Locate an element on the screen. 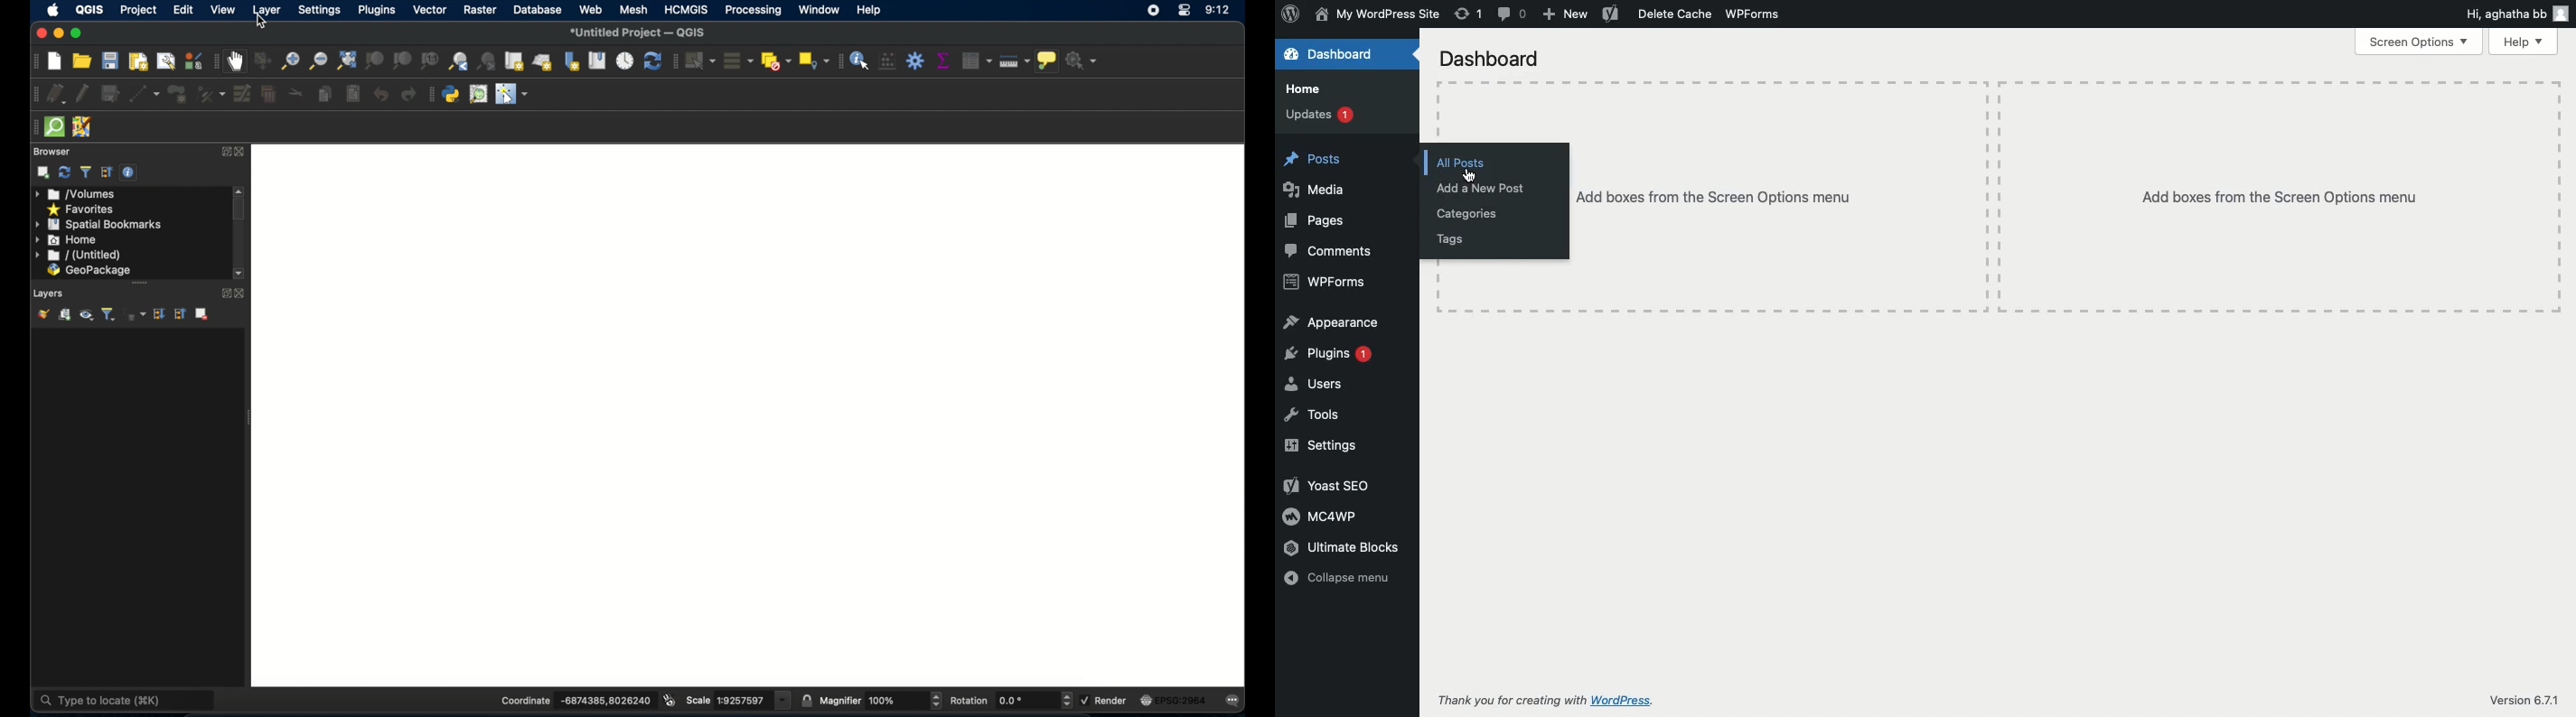  maximize is located at coordinates (78, 33).